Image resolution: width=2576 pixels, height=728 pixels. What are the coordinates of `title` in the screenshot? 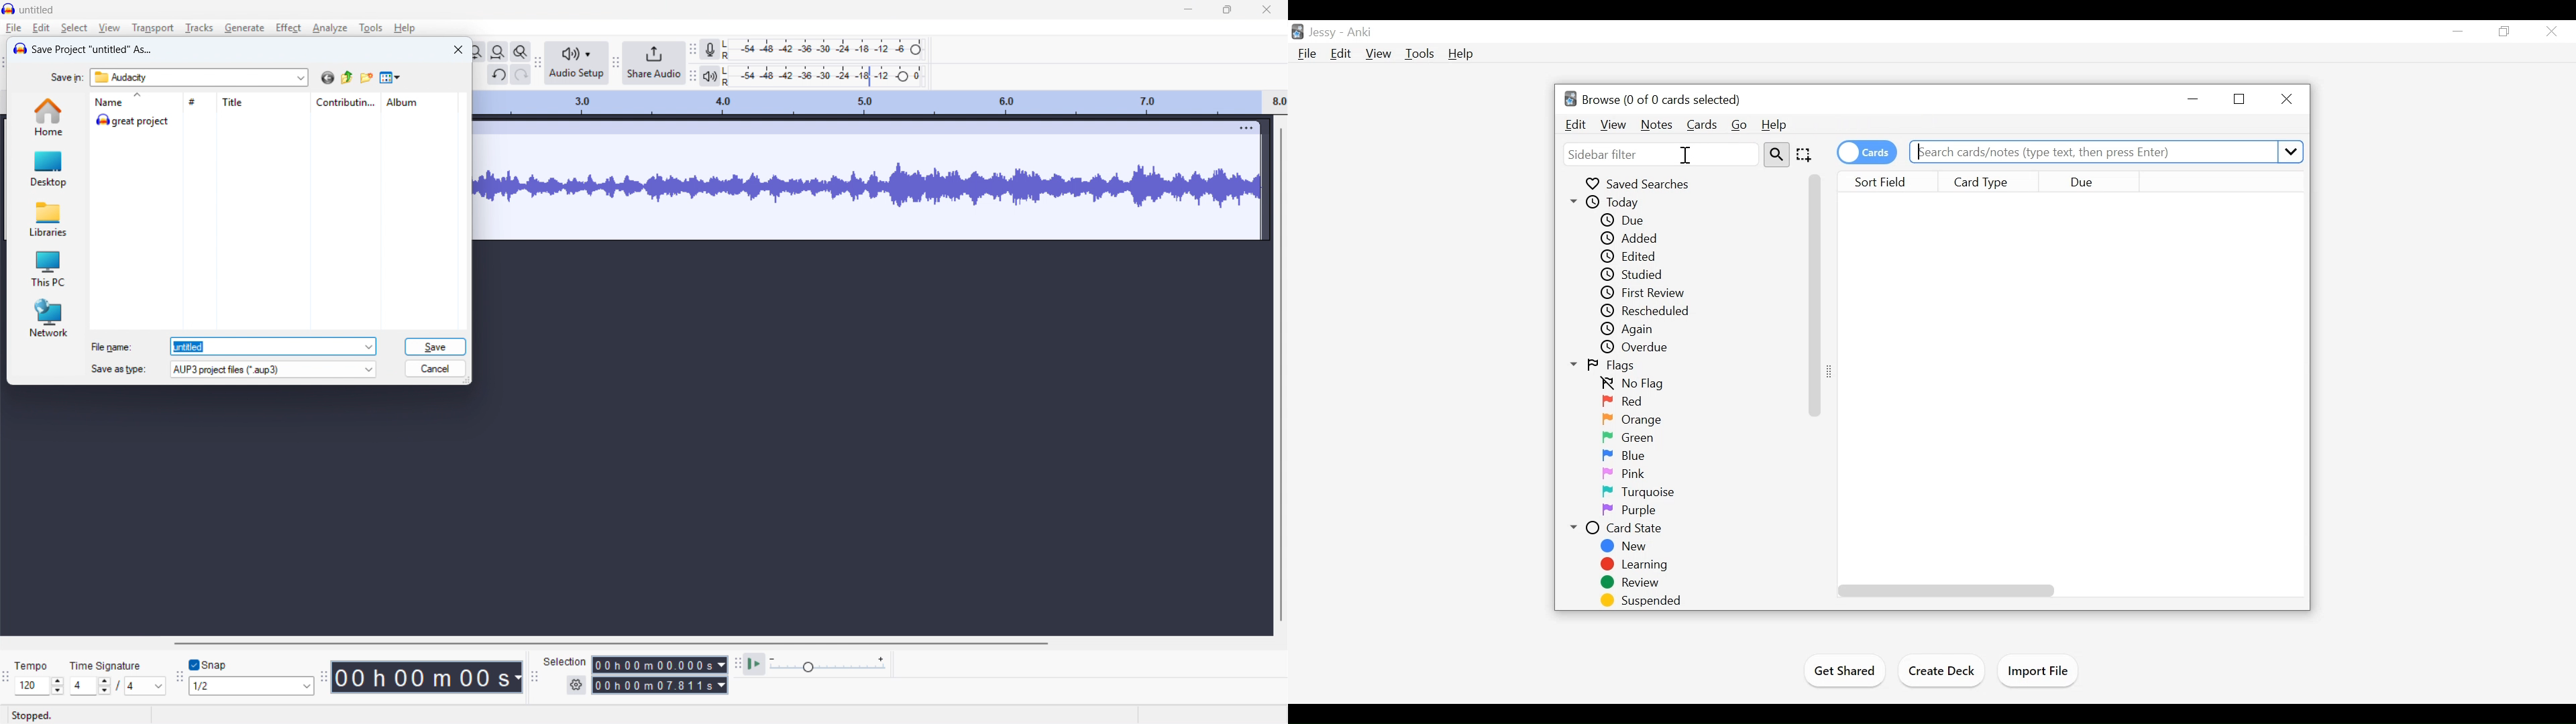 It's located at (263, 103).